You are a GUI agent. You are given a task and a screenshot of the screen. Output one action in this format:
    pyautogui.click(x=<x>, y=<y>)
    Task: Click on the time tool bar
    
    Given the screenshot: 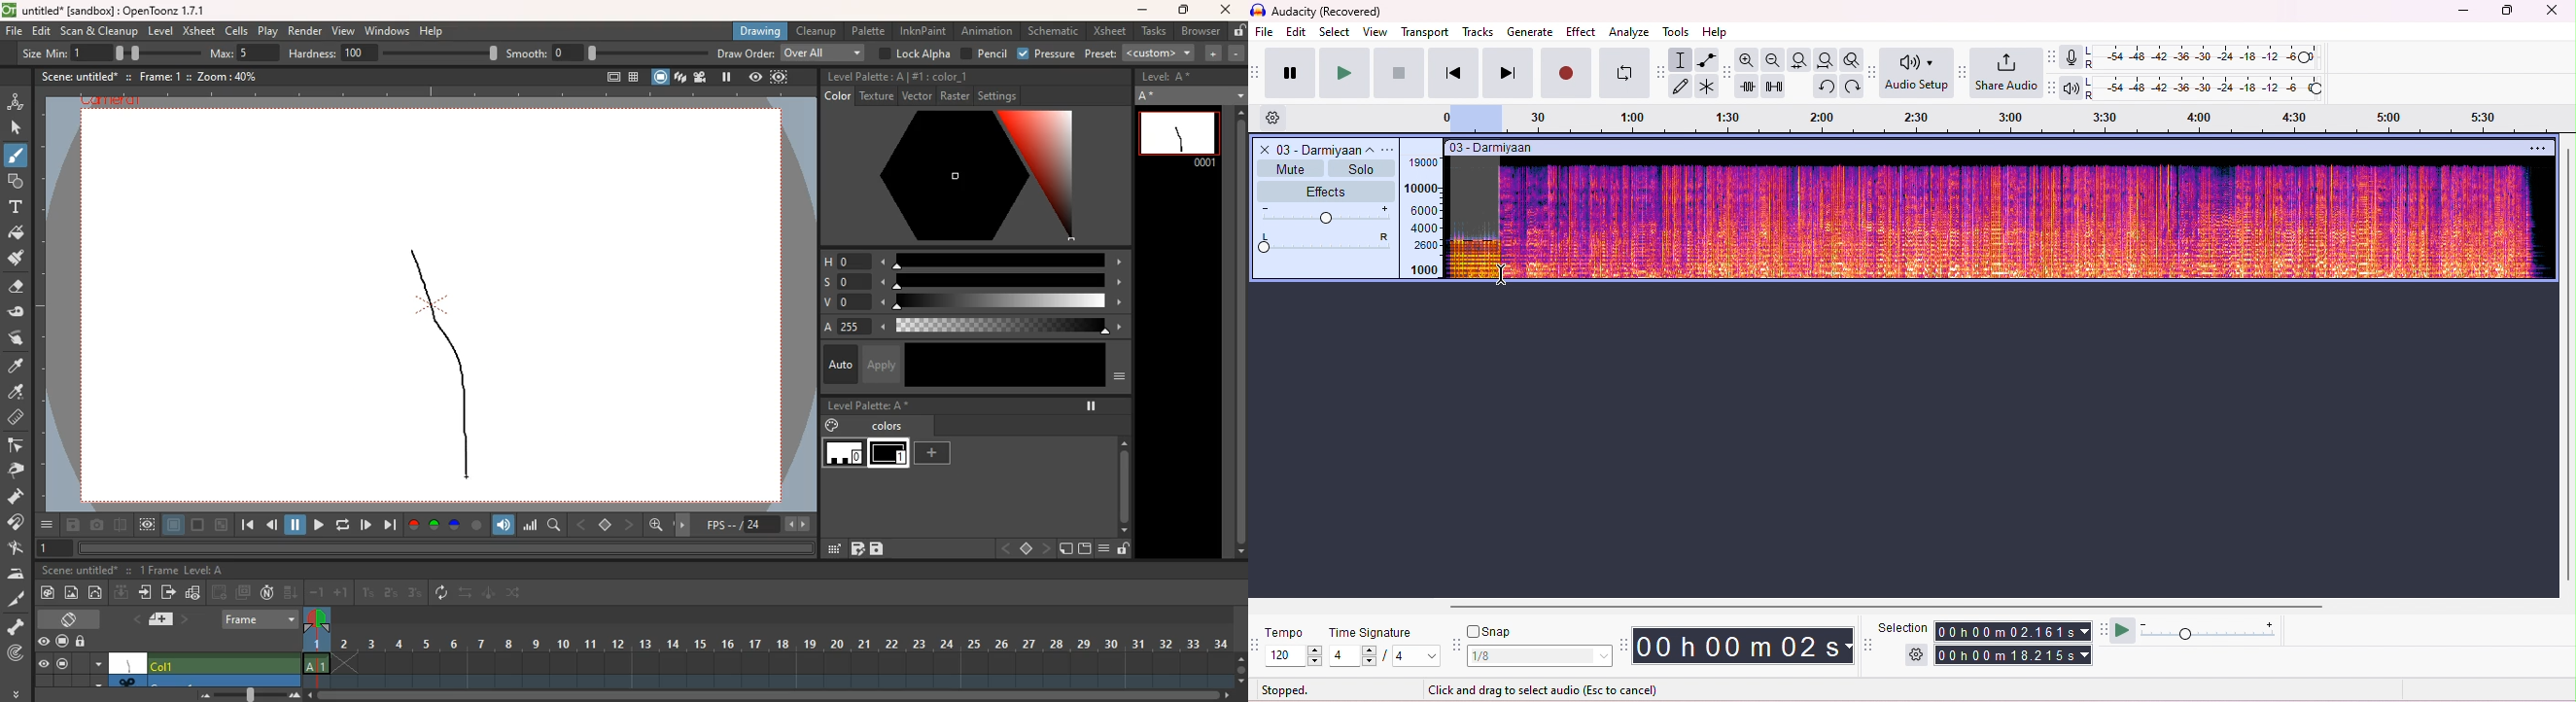 What is the action you would take?
    pyautogui.click(x=1626, y=645)
    